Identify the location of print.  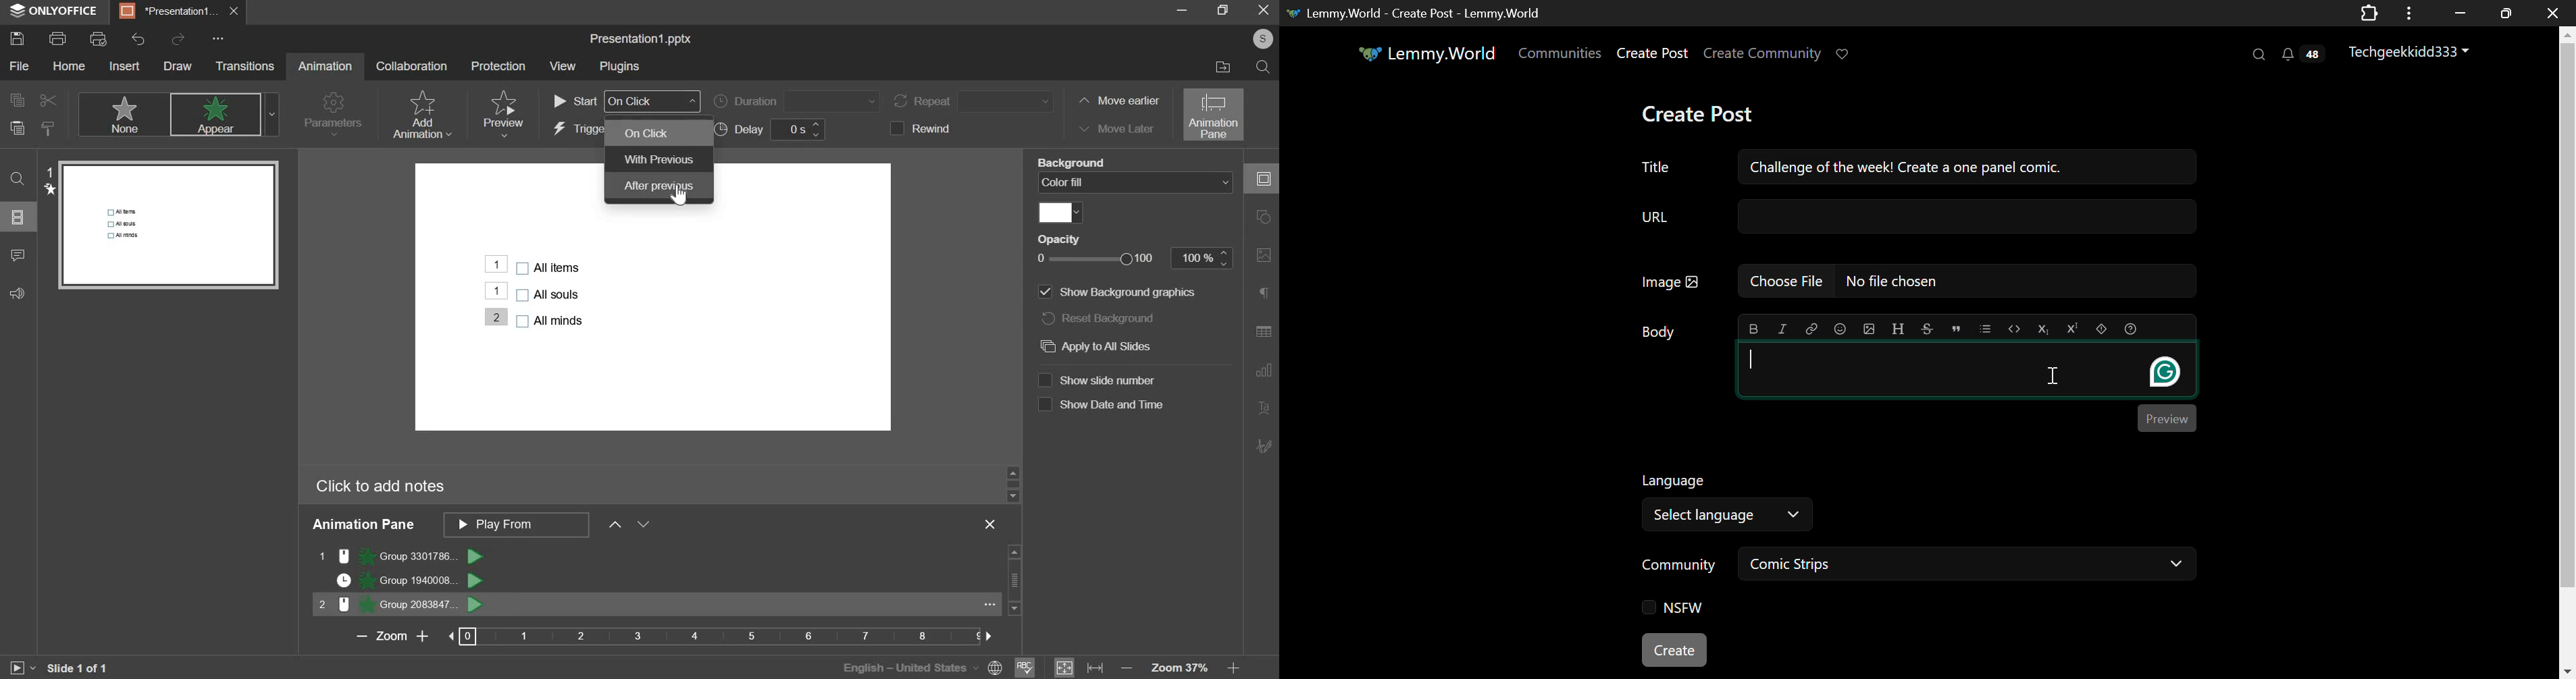
(58, 37).